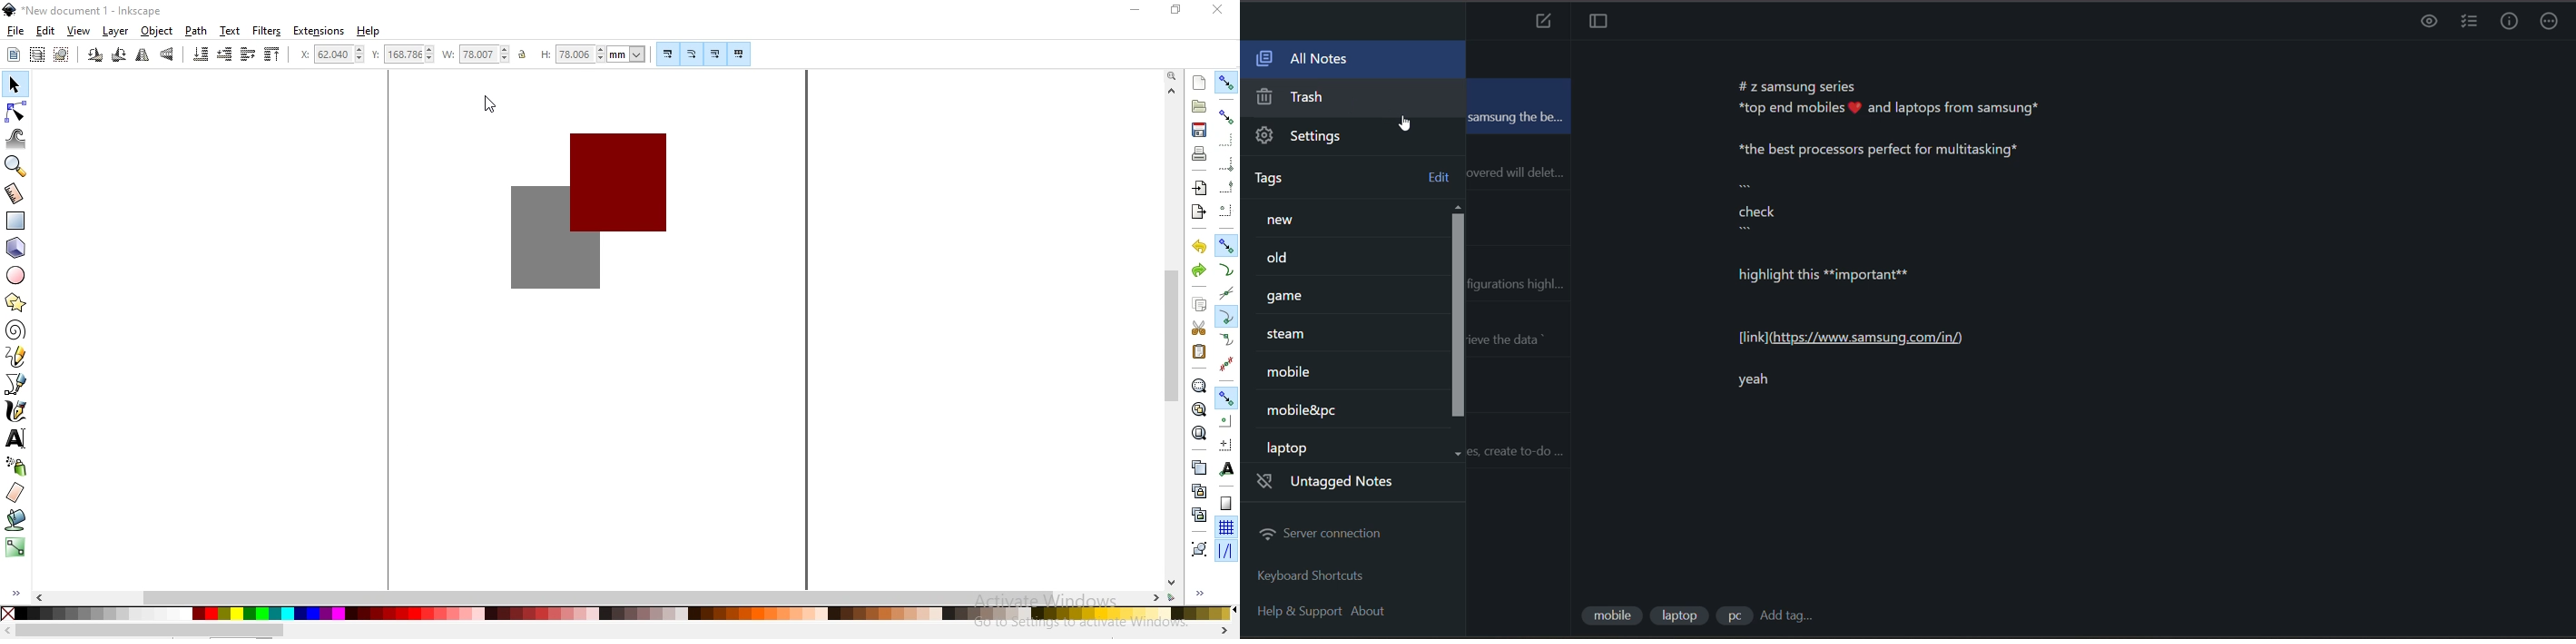 This screenshot has width=2576, height=644. I want to click on text, so click(230, 30).